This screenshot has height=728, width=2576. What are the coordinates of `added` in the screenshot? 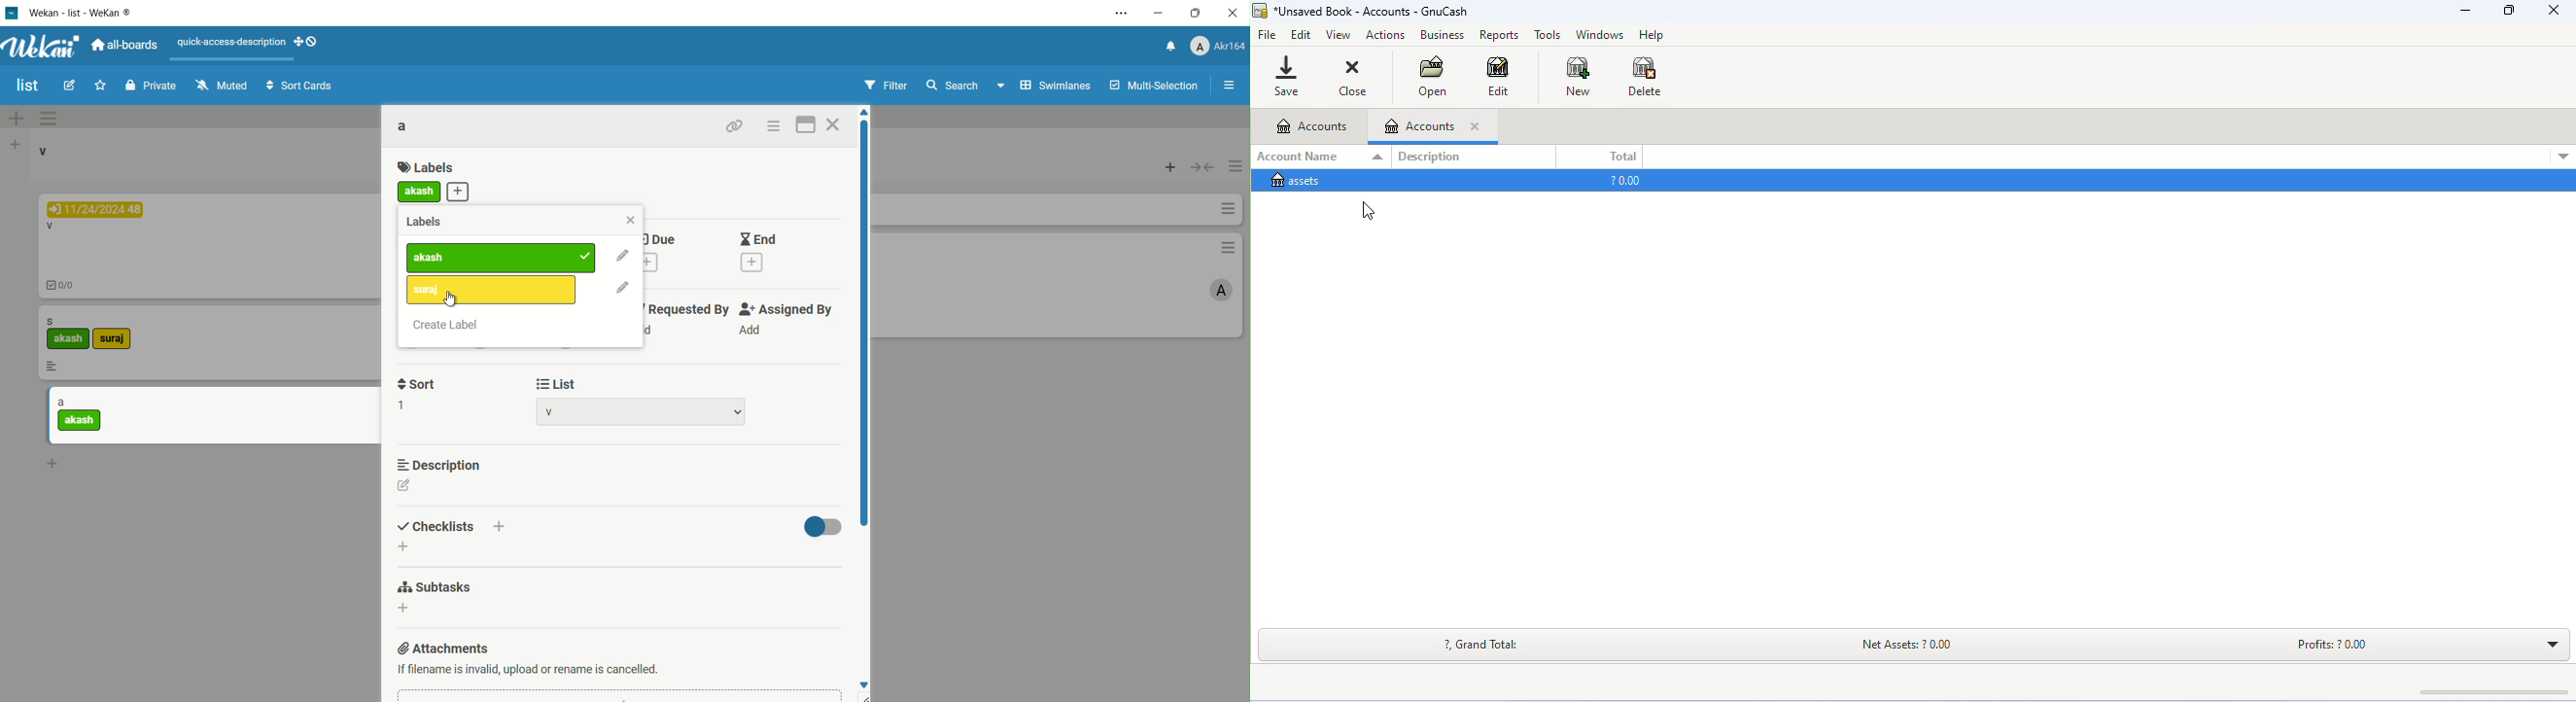 It's located at (586, 256).